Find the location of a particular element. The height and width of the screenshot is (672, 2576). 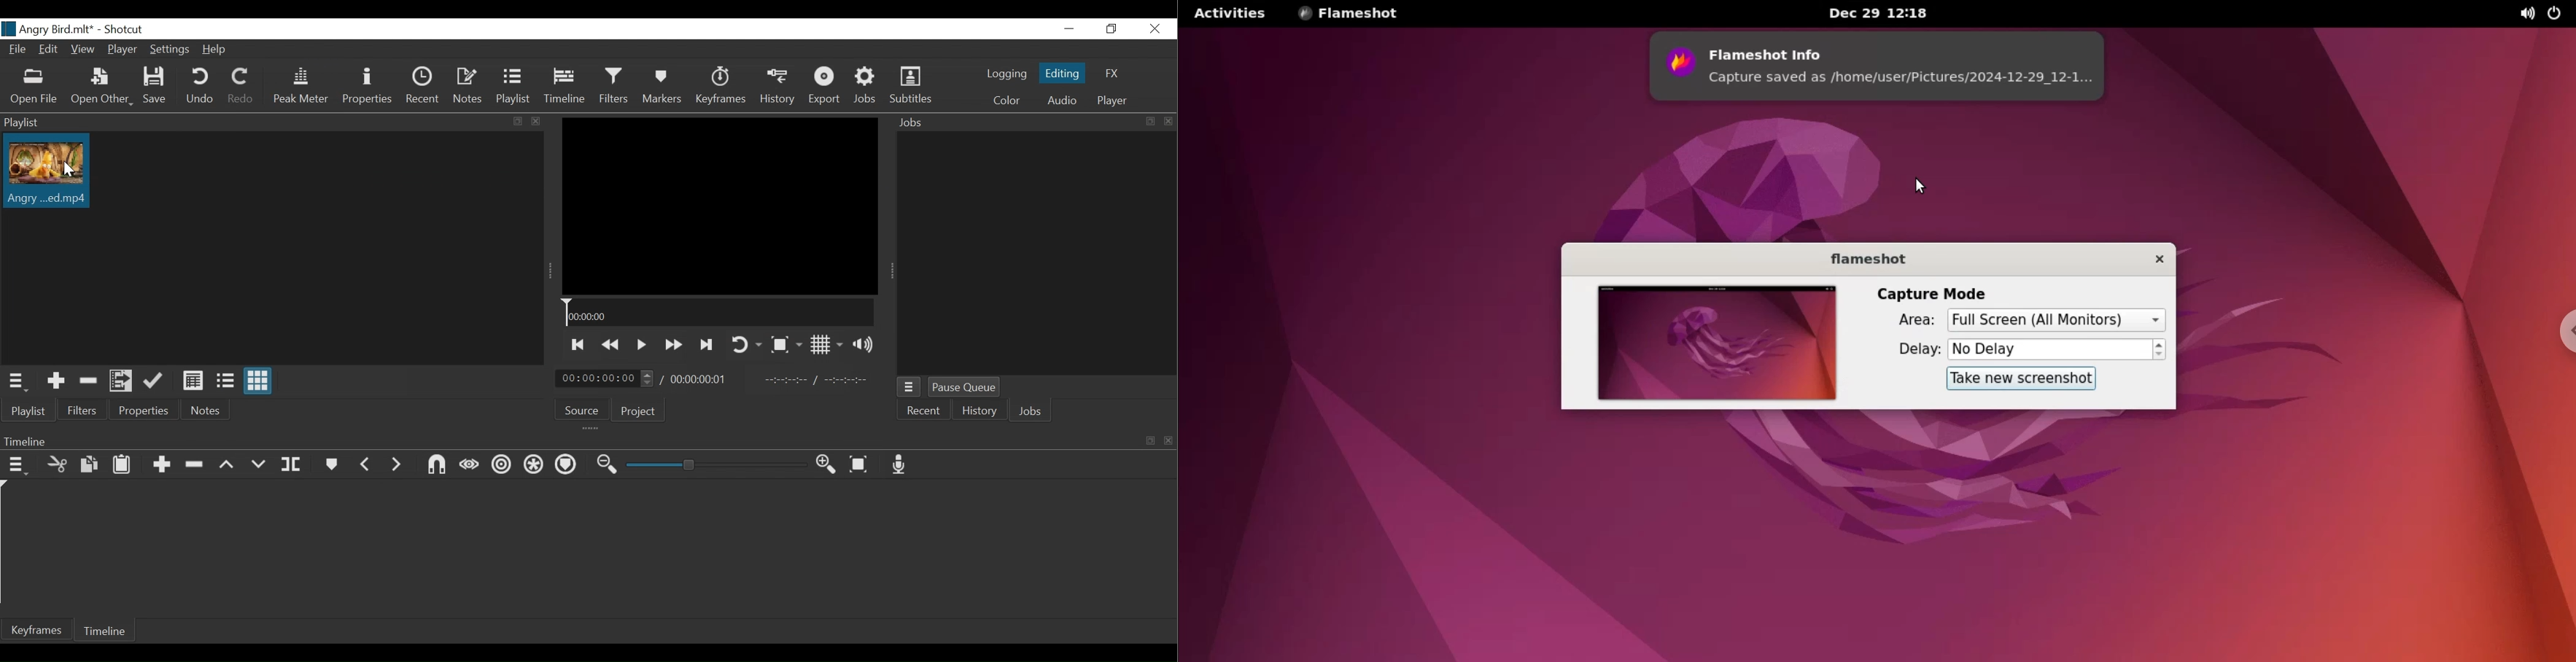

cursor is located at coordinates (68, 173).